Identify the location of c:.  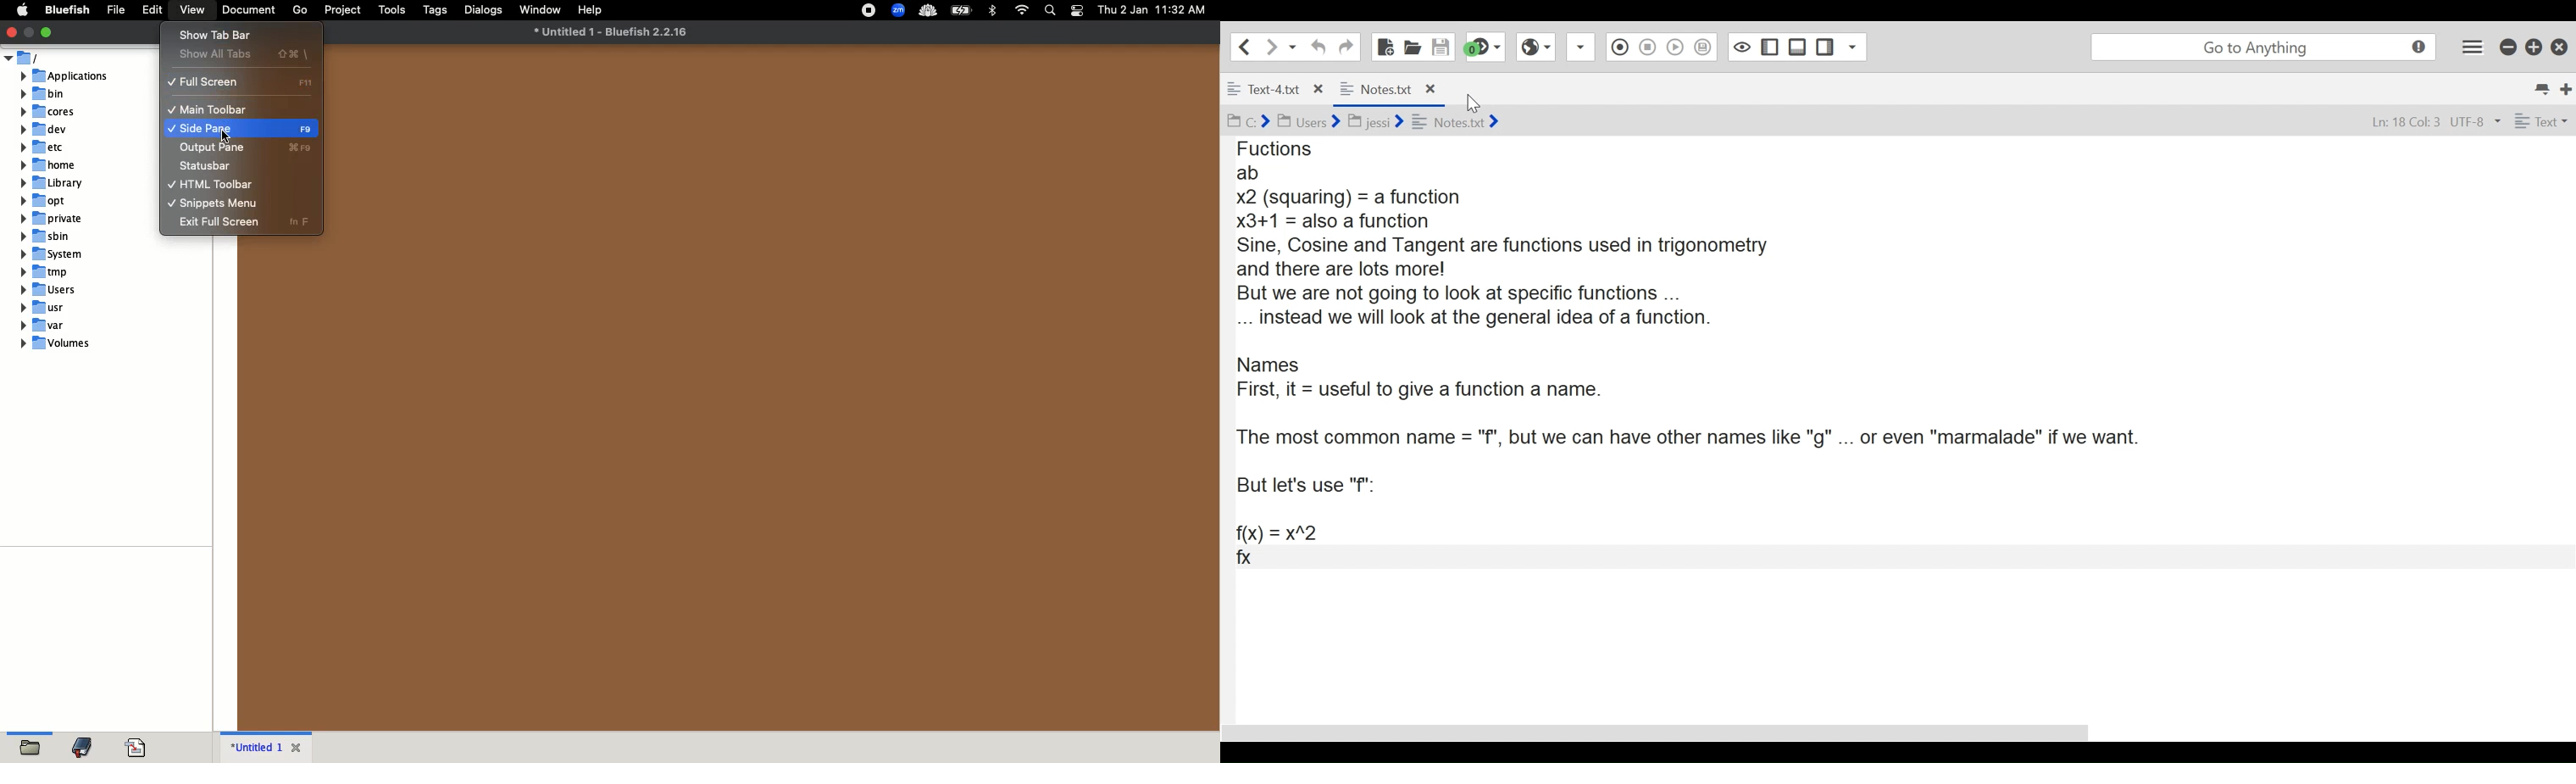
(1247, 122).